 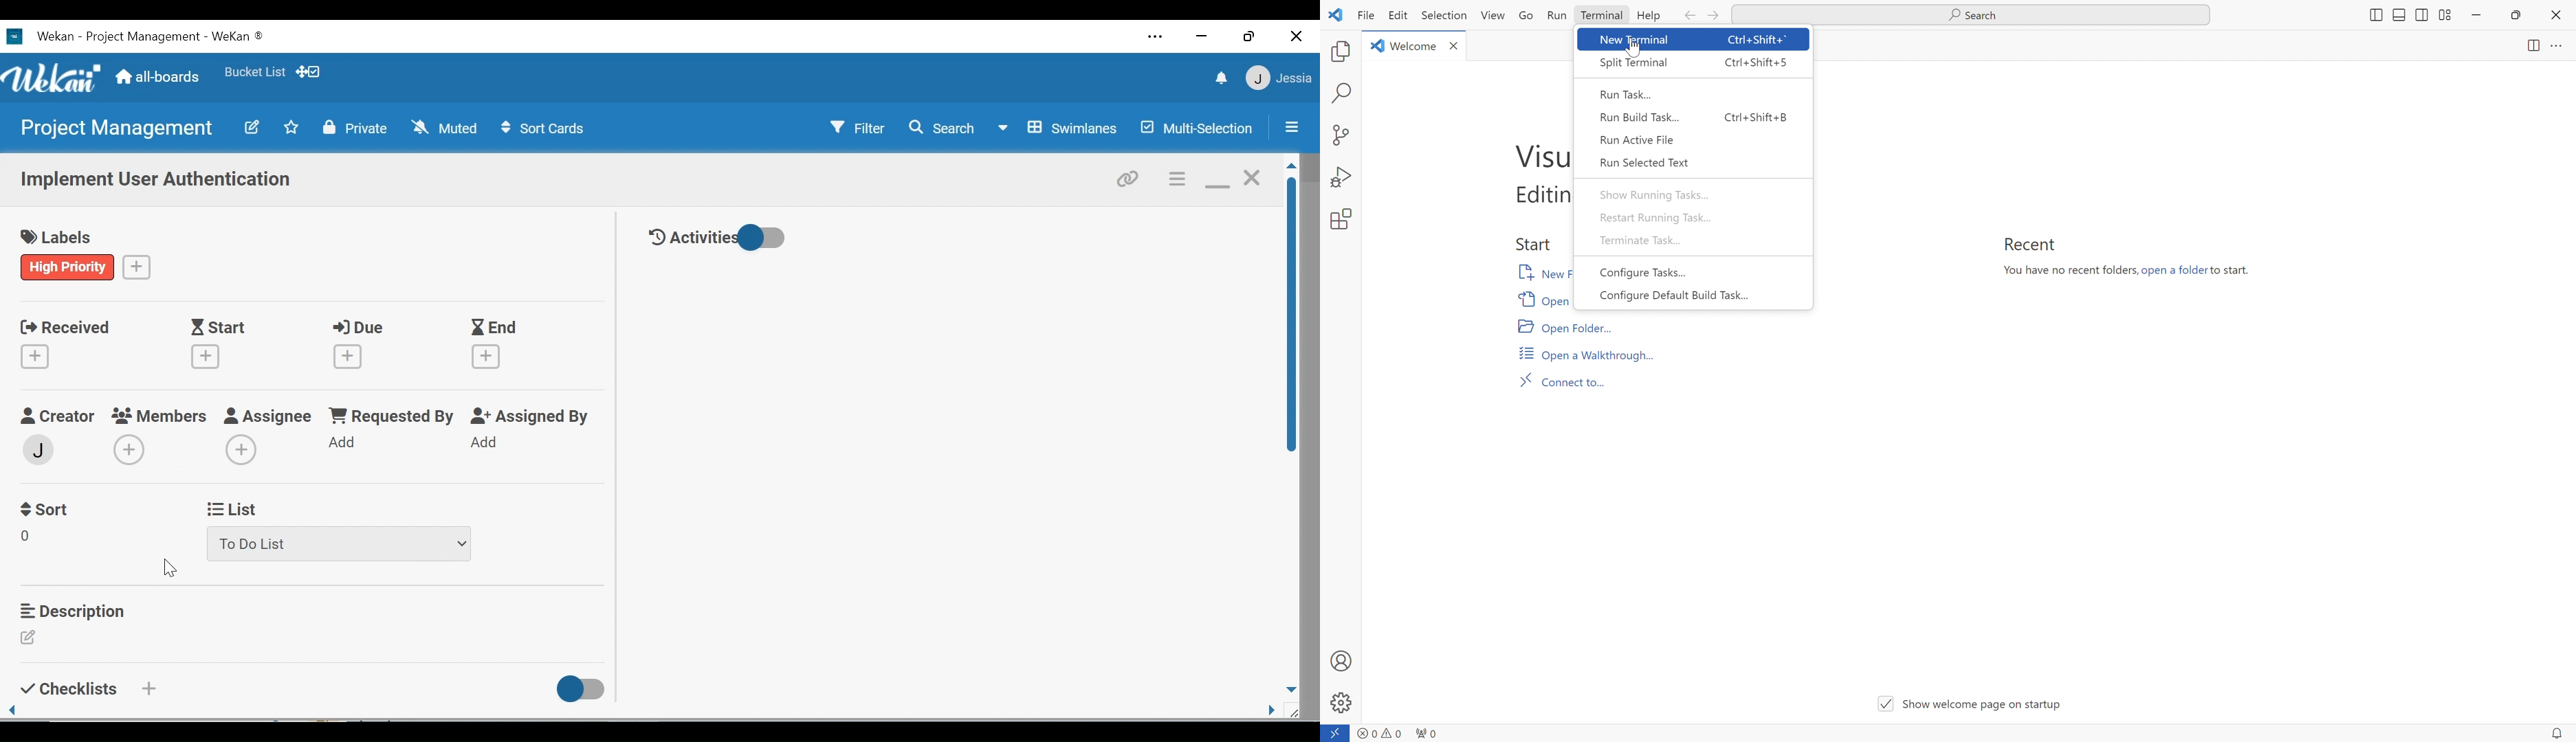 What do you see at coordinates (14, 36) in the screenshot?
I see `wekan logo` at bounding box center [14, 36].